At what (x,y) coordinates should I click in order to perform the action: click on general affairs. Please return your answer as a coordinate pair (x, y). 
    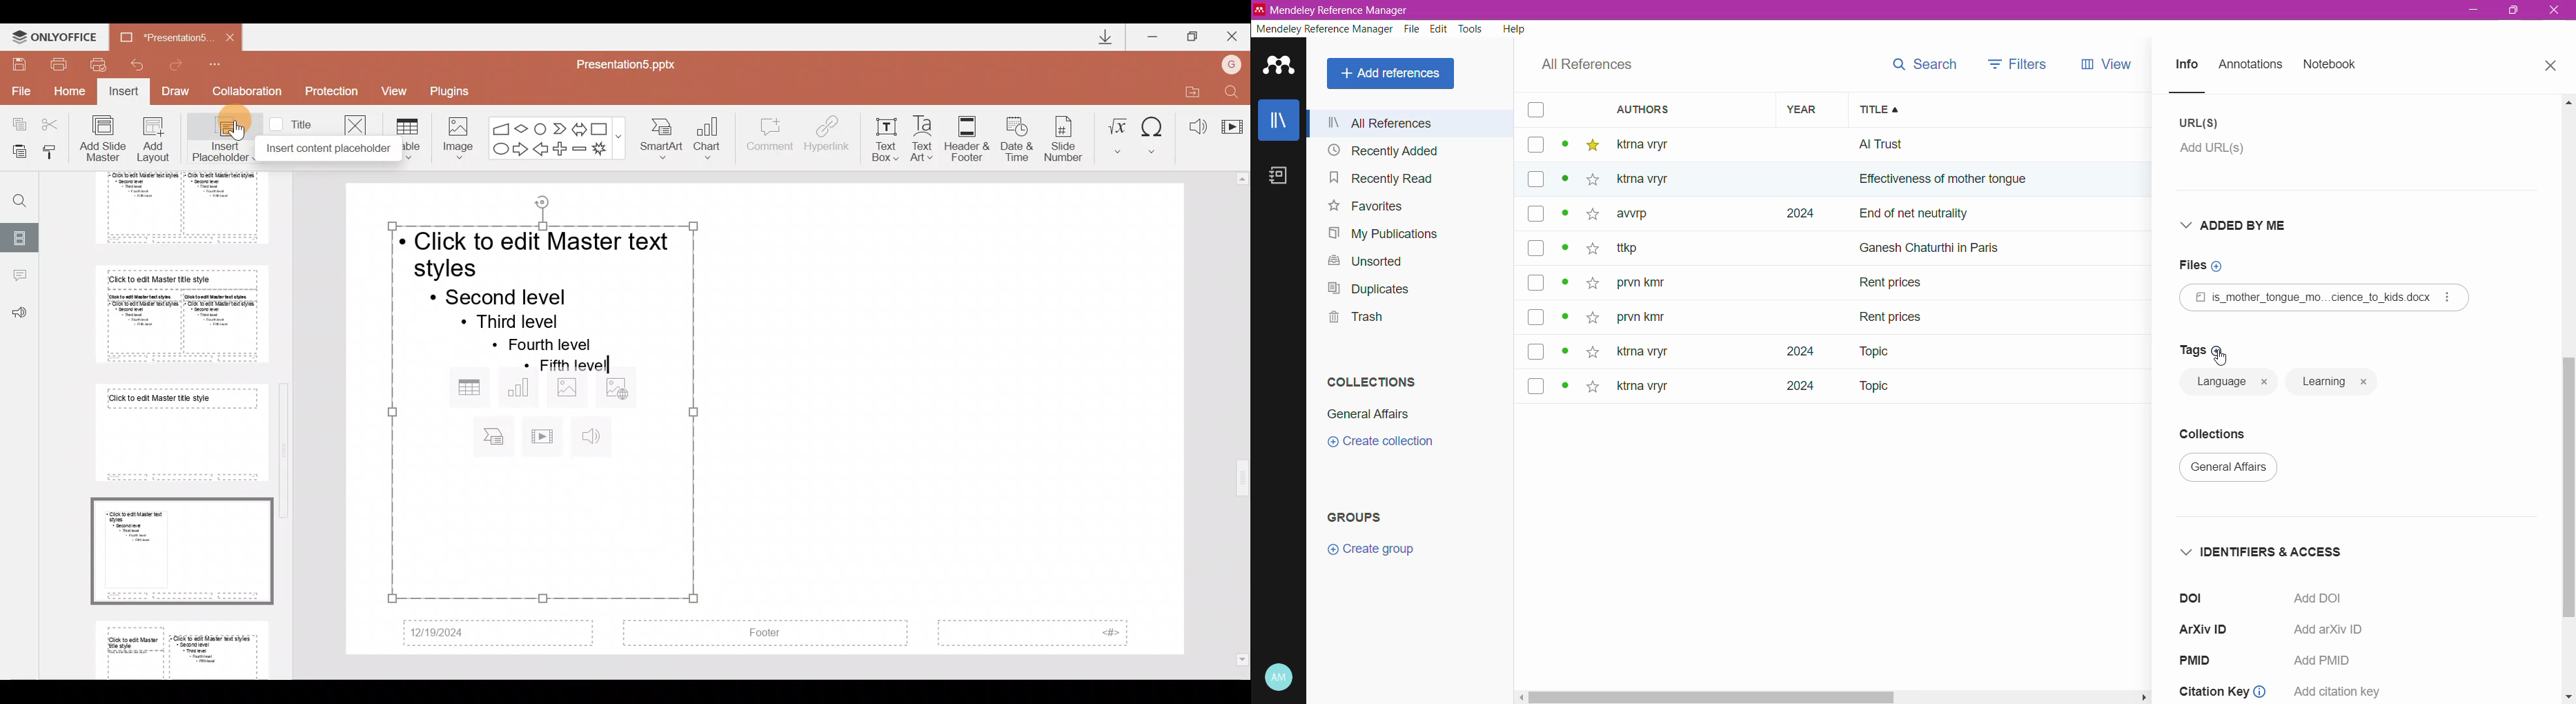
    Looking at the image, I should click on (2234, 471).